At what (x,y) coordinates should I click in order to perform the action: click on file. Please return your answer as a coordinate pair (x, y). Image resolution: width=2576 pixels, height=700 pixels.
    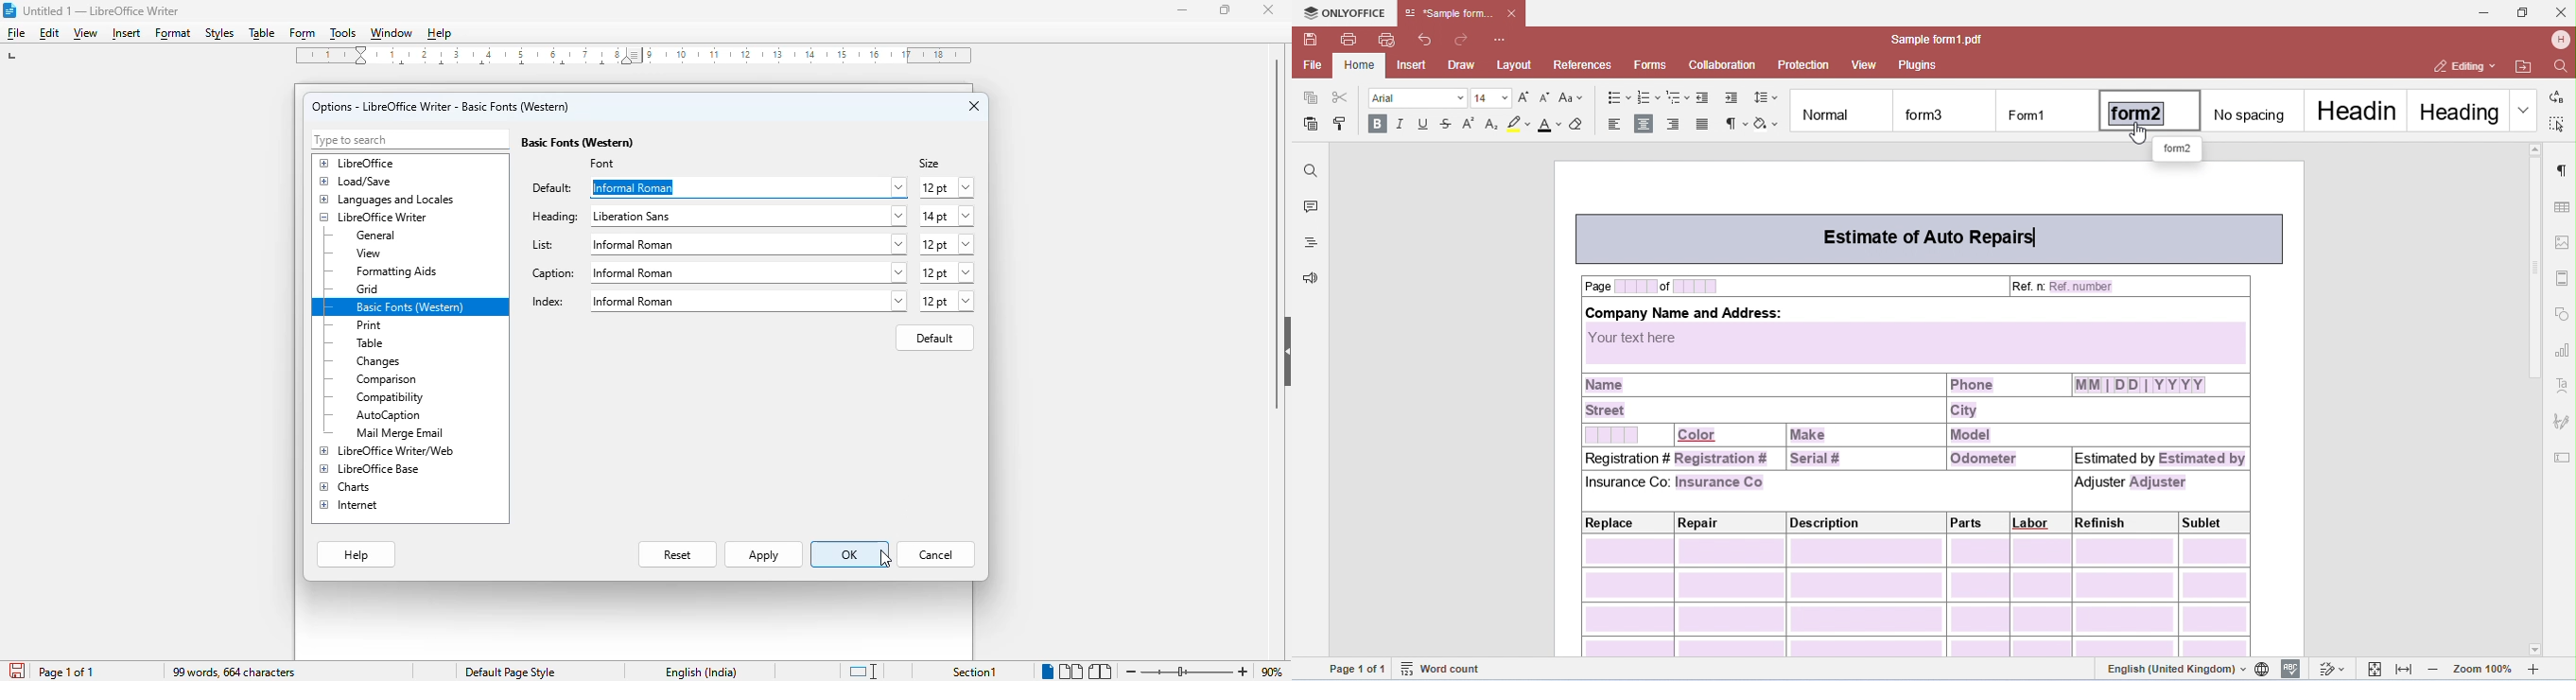
    Looking at the image, I should click on (15, 33).